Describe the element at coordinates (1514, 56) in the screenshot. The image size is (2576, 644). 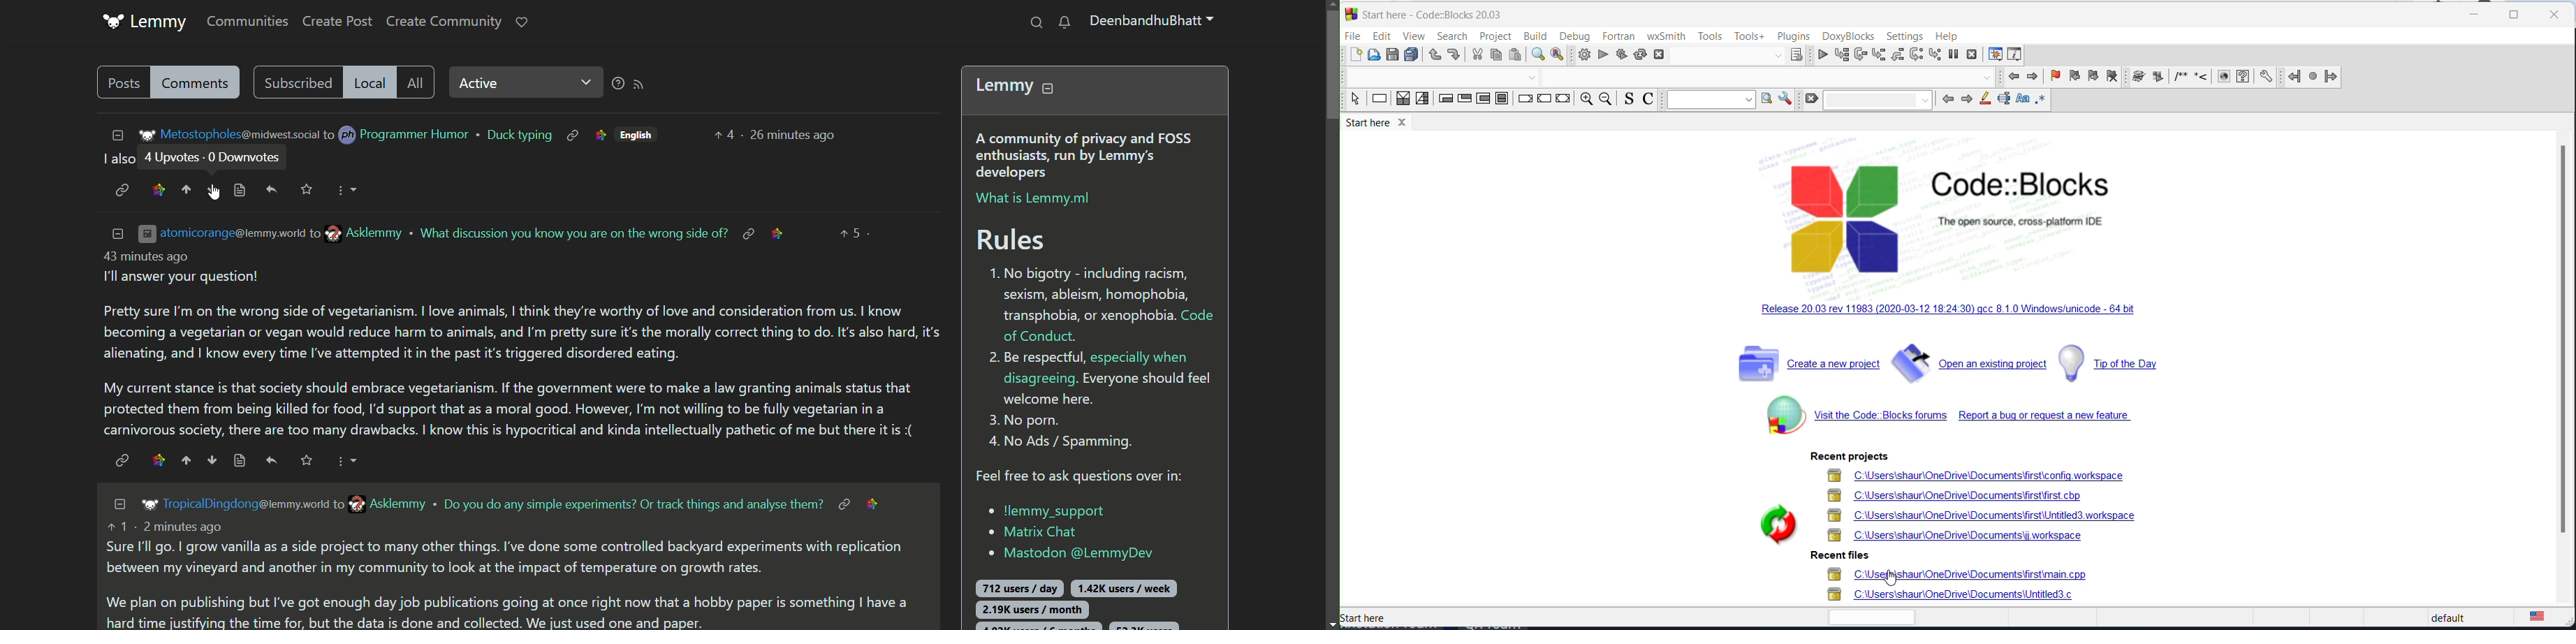
I see `PASTE` at that location.